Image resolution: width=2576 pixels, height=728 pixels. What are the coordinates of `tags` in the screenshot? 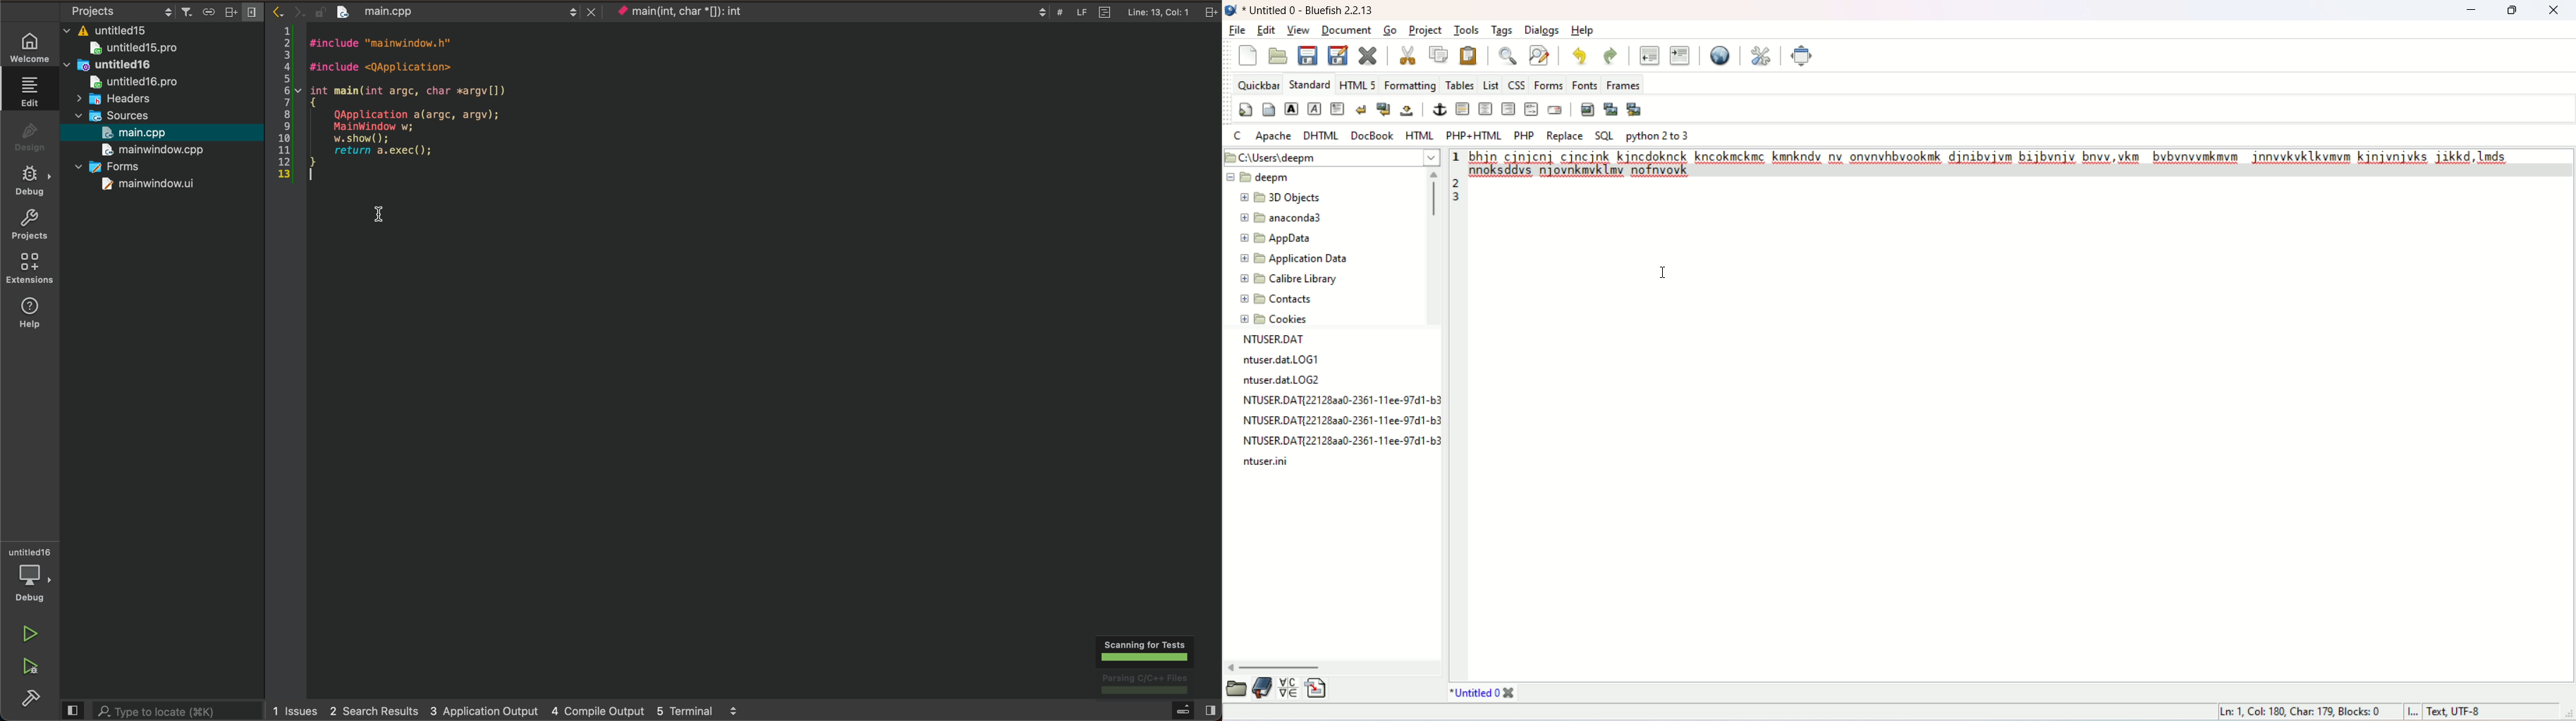 It's located at (1501, 29).